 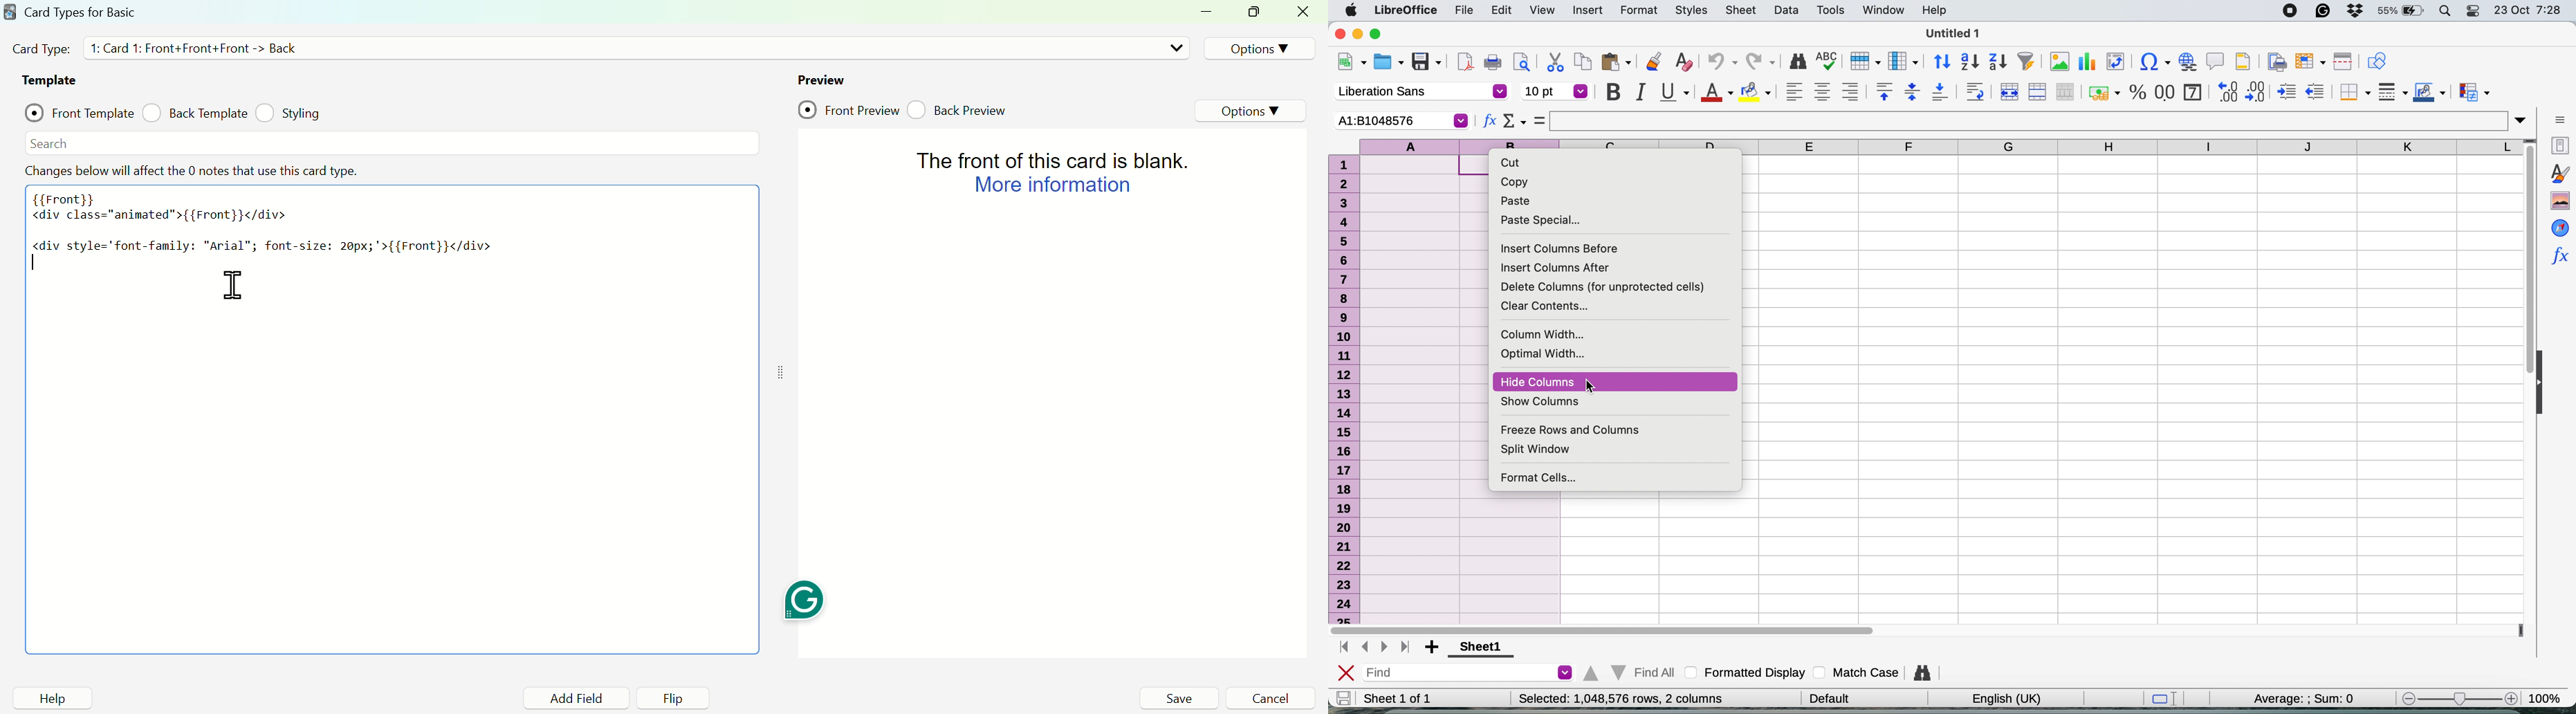 I want to click on format as number, so click(x=2164, y=92).